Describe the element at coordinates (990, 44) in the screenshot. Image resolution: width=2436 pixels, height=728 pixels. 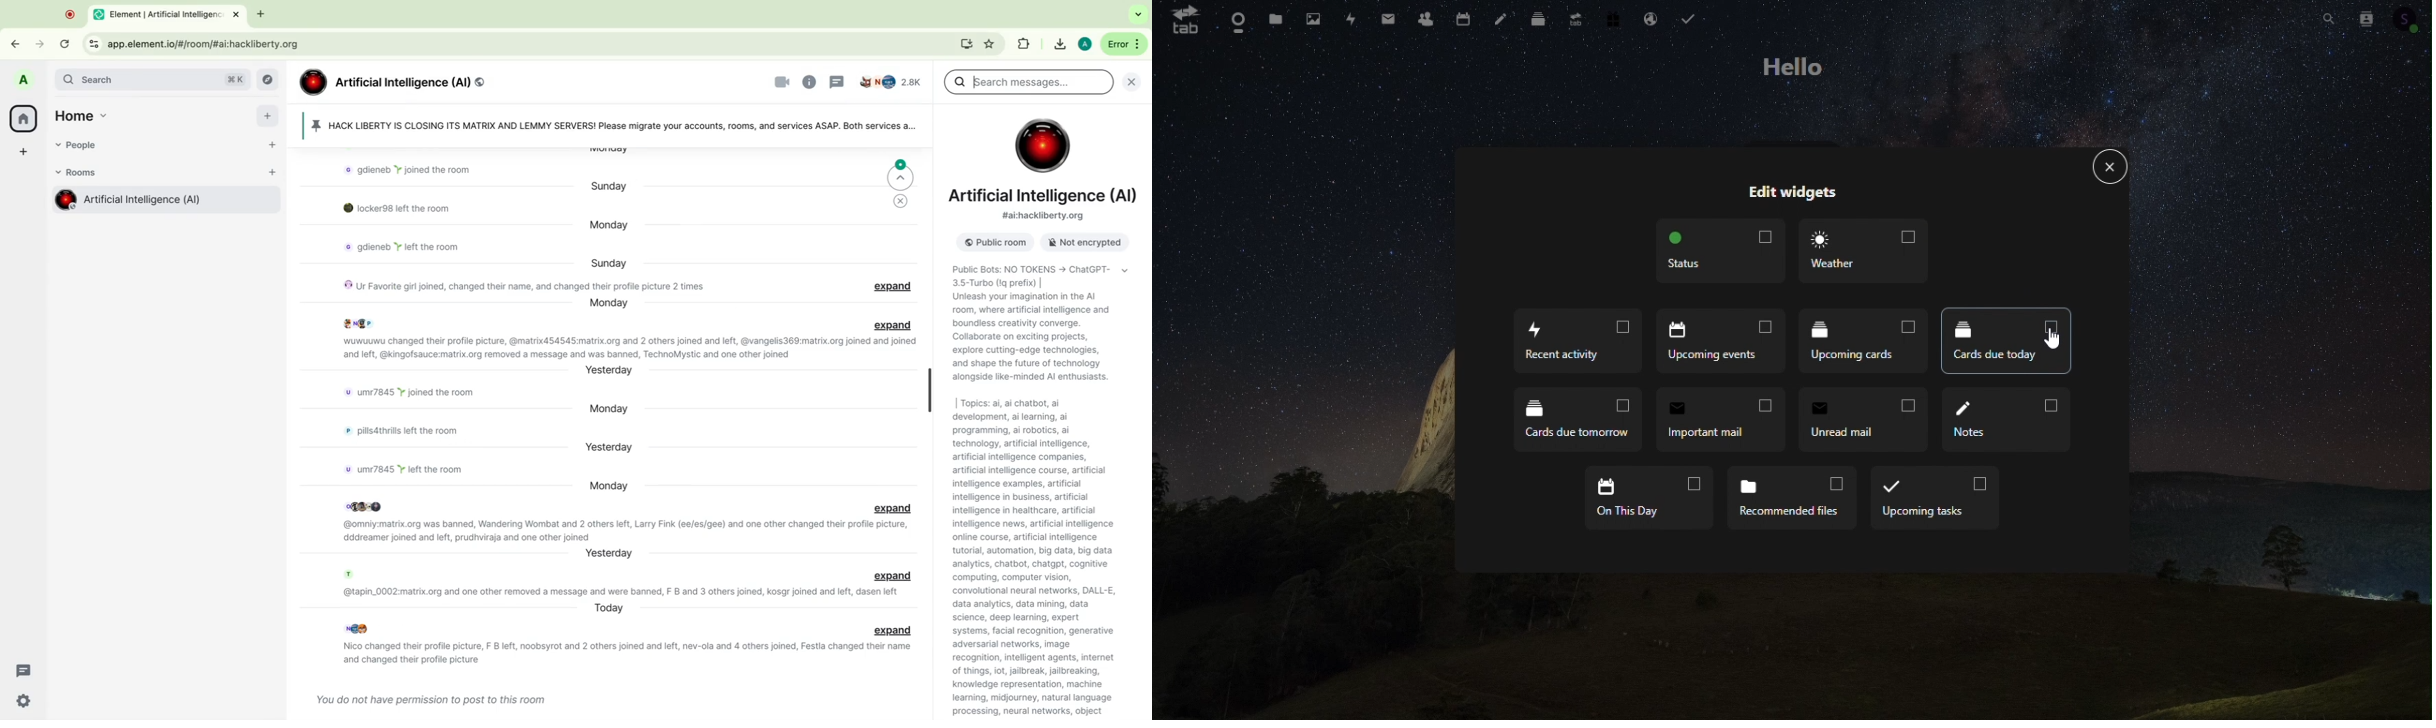
I see `extentions` at that location.